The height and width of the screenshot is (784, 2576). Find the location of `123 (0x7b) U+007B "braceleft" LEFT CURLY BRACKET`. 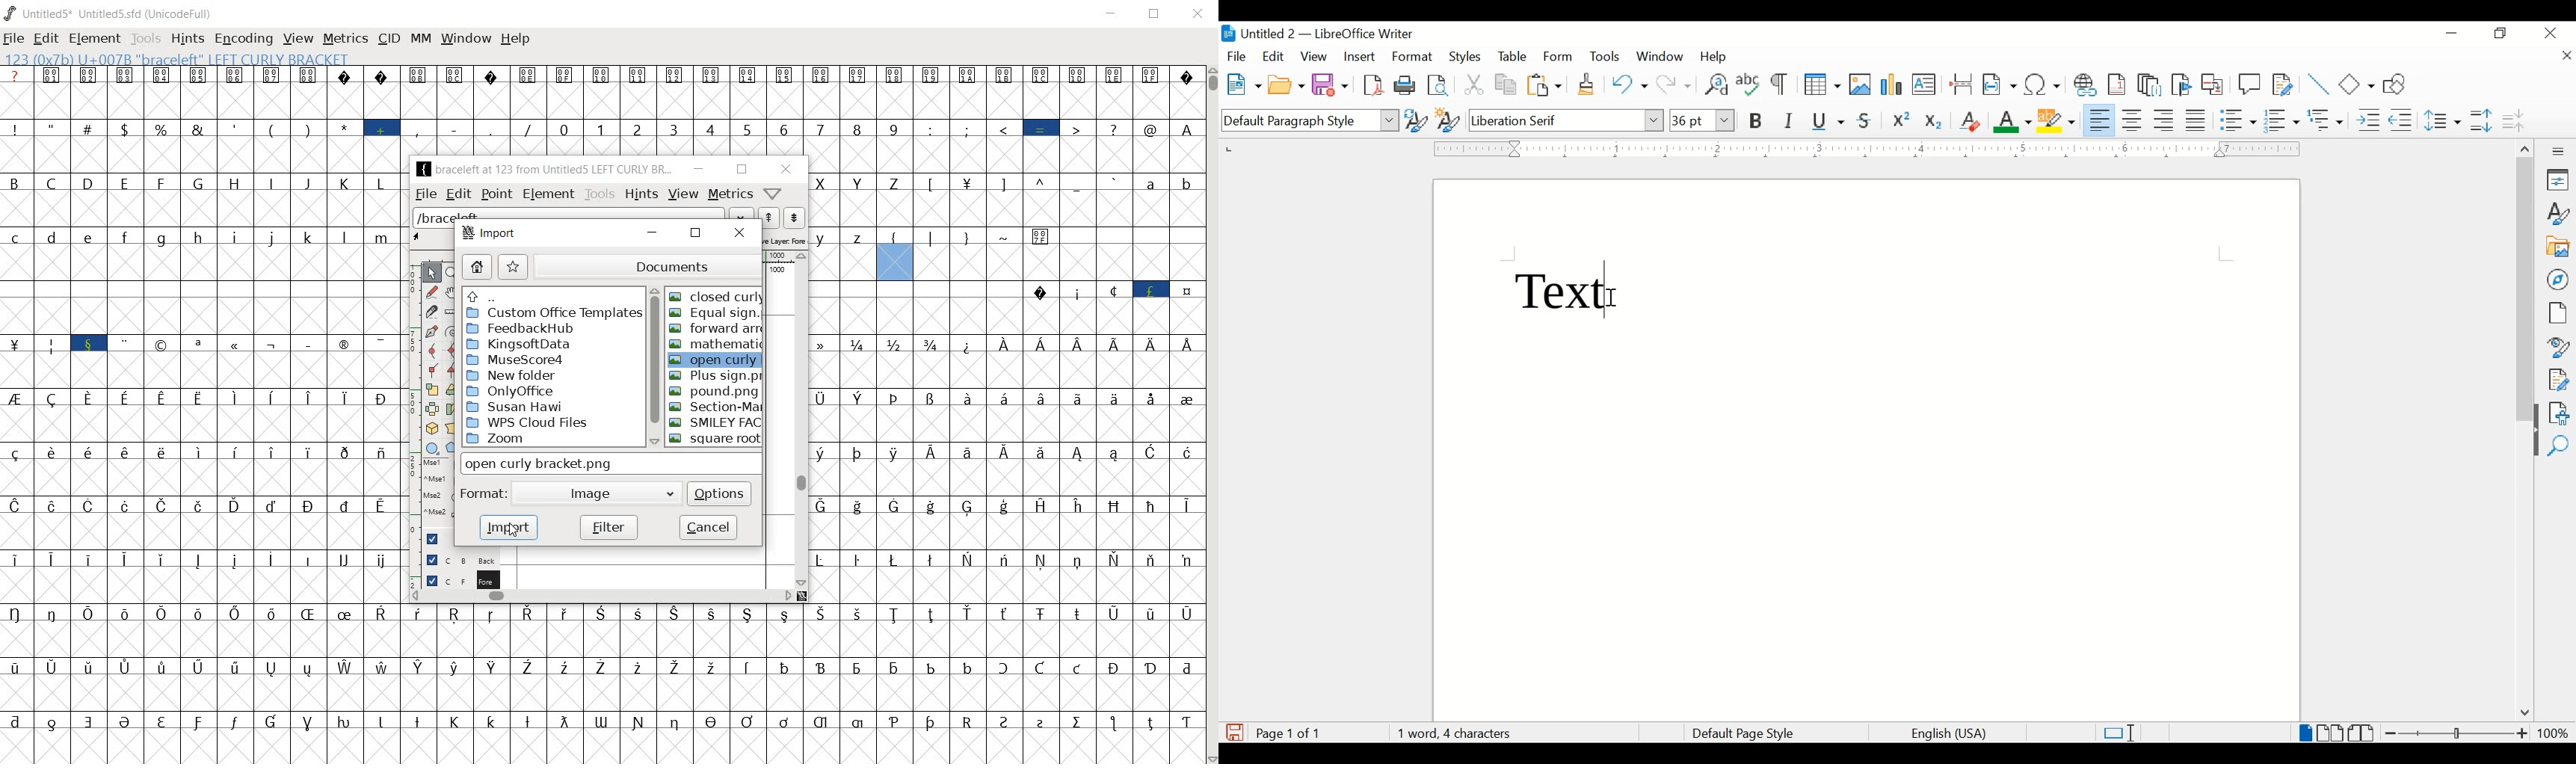

123 (0x7b) U+007B "braceleft" LEFT CURLY BRACKET is located at coordinates (188, 60).